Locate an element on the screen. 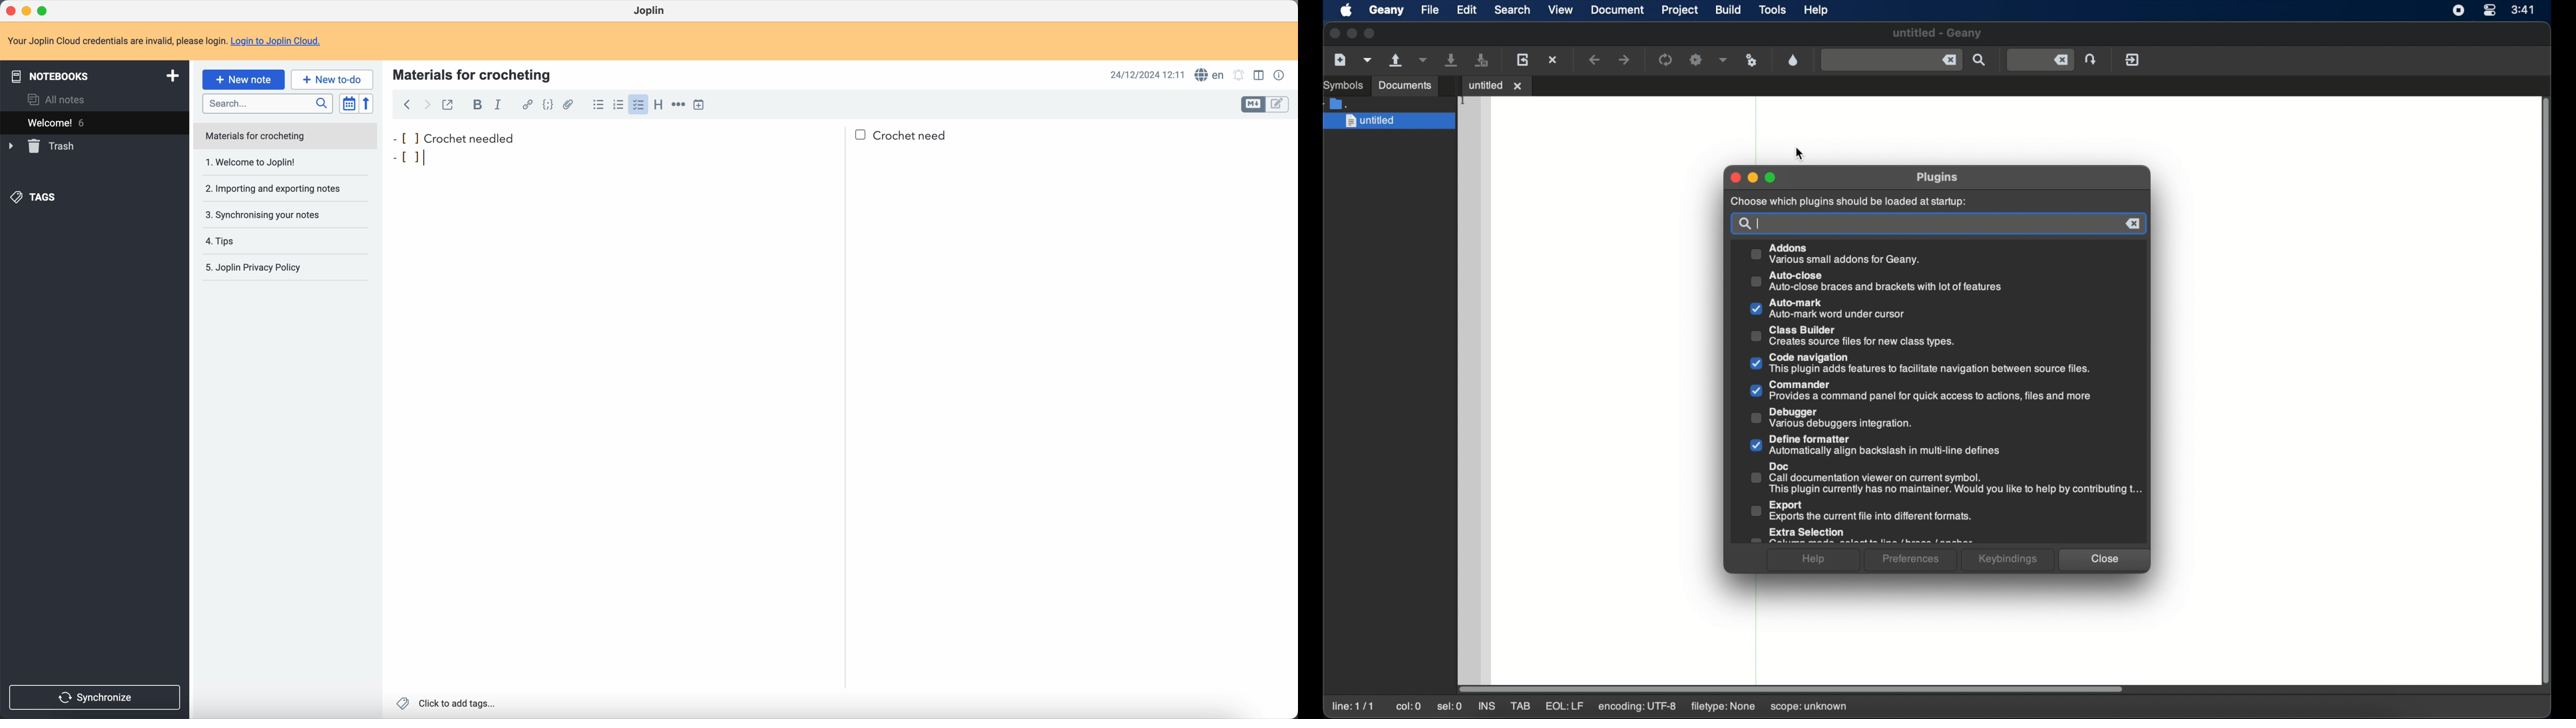 The height and width of the screenshot is (728, 2576). minimize is located at coordinates (29, 11).